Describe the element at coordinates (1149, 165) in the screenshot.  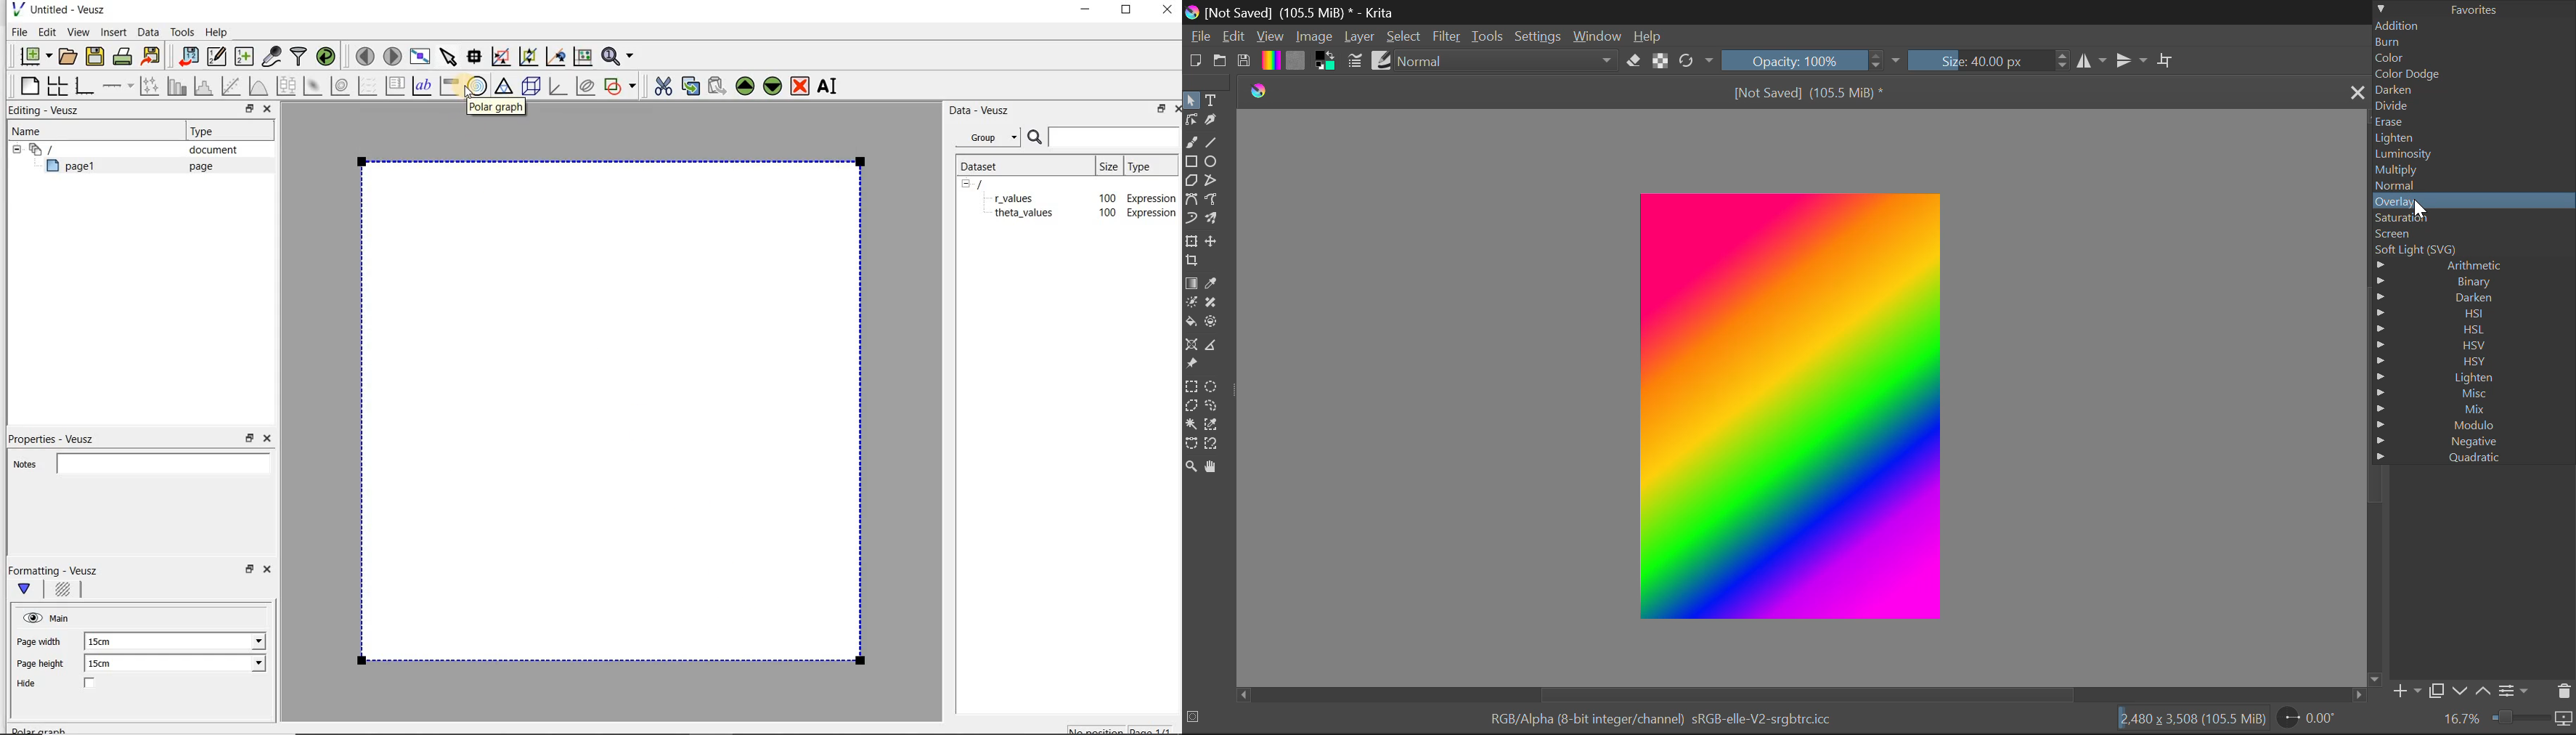
I see `Type` at that location.